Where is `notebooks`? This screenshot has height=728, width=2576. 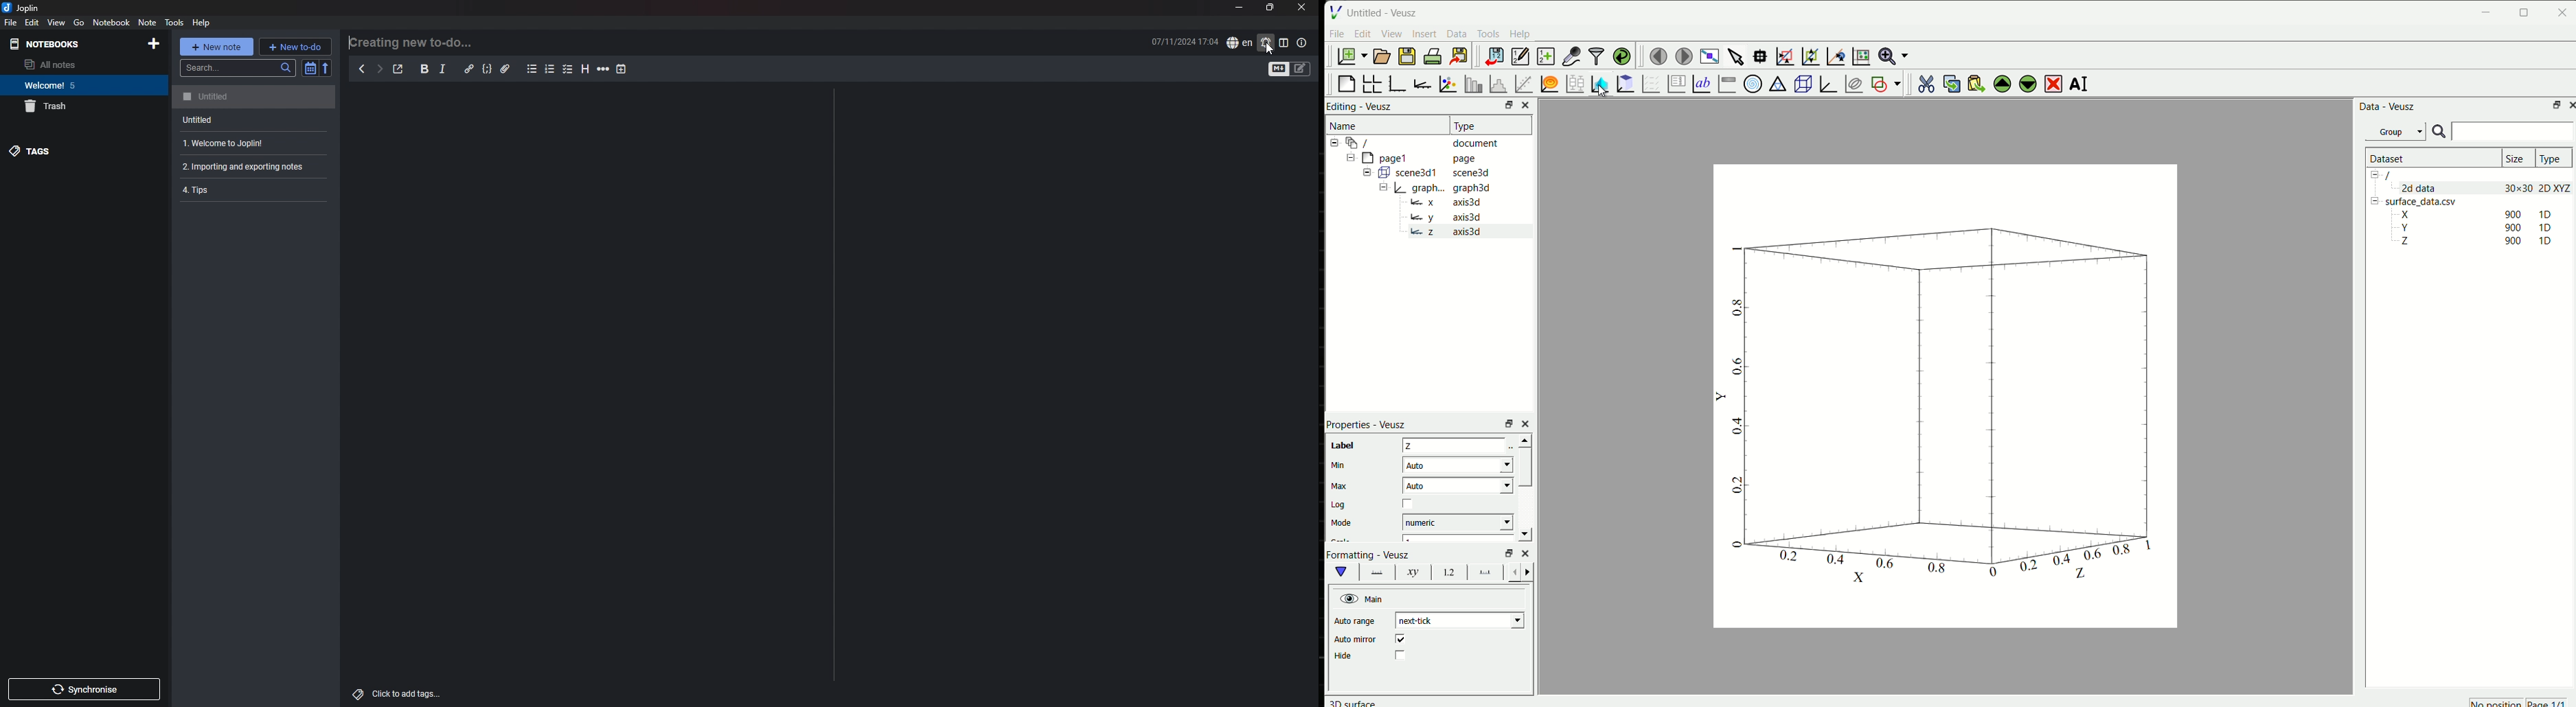
notebooks is located at coordinates (58, 43).